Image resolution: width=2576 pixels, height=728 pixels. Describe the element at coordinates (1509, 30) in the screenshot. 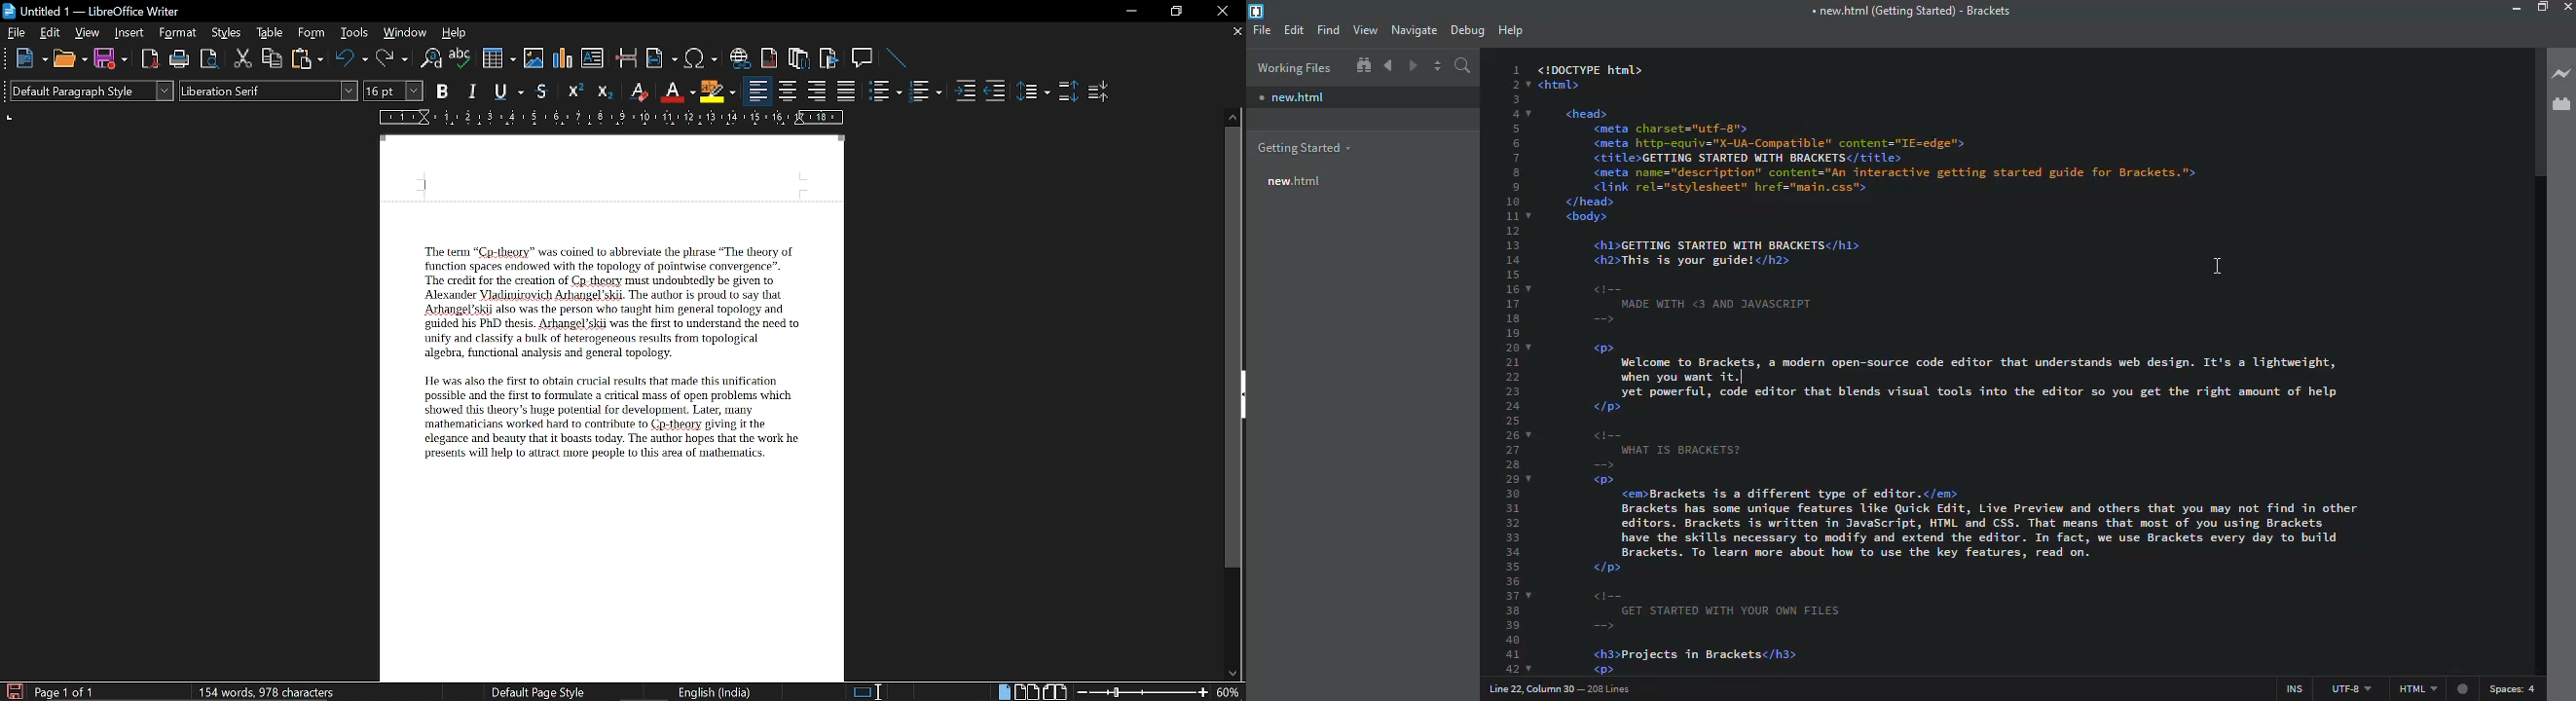

I see `help` at that location.